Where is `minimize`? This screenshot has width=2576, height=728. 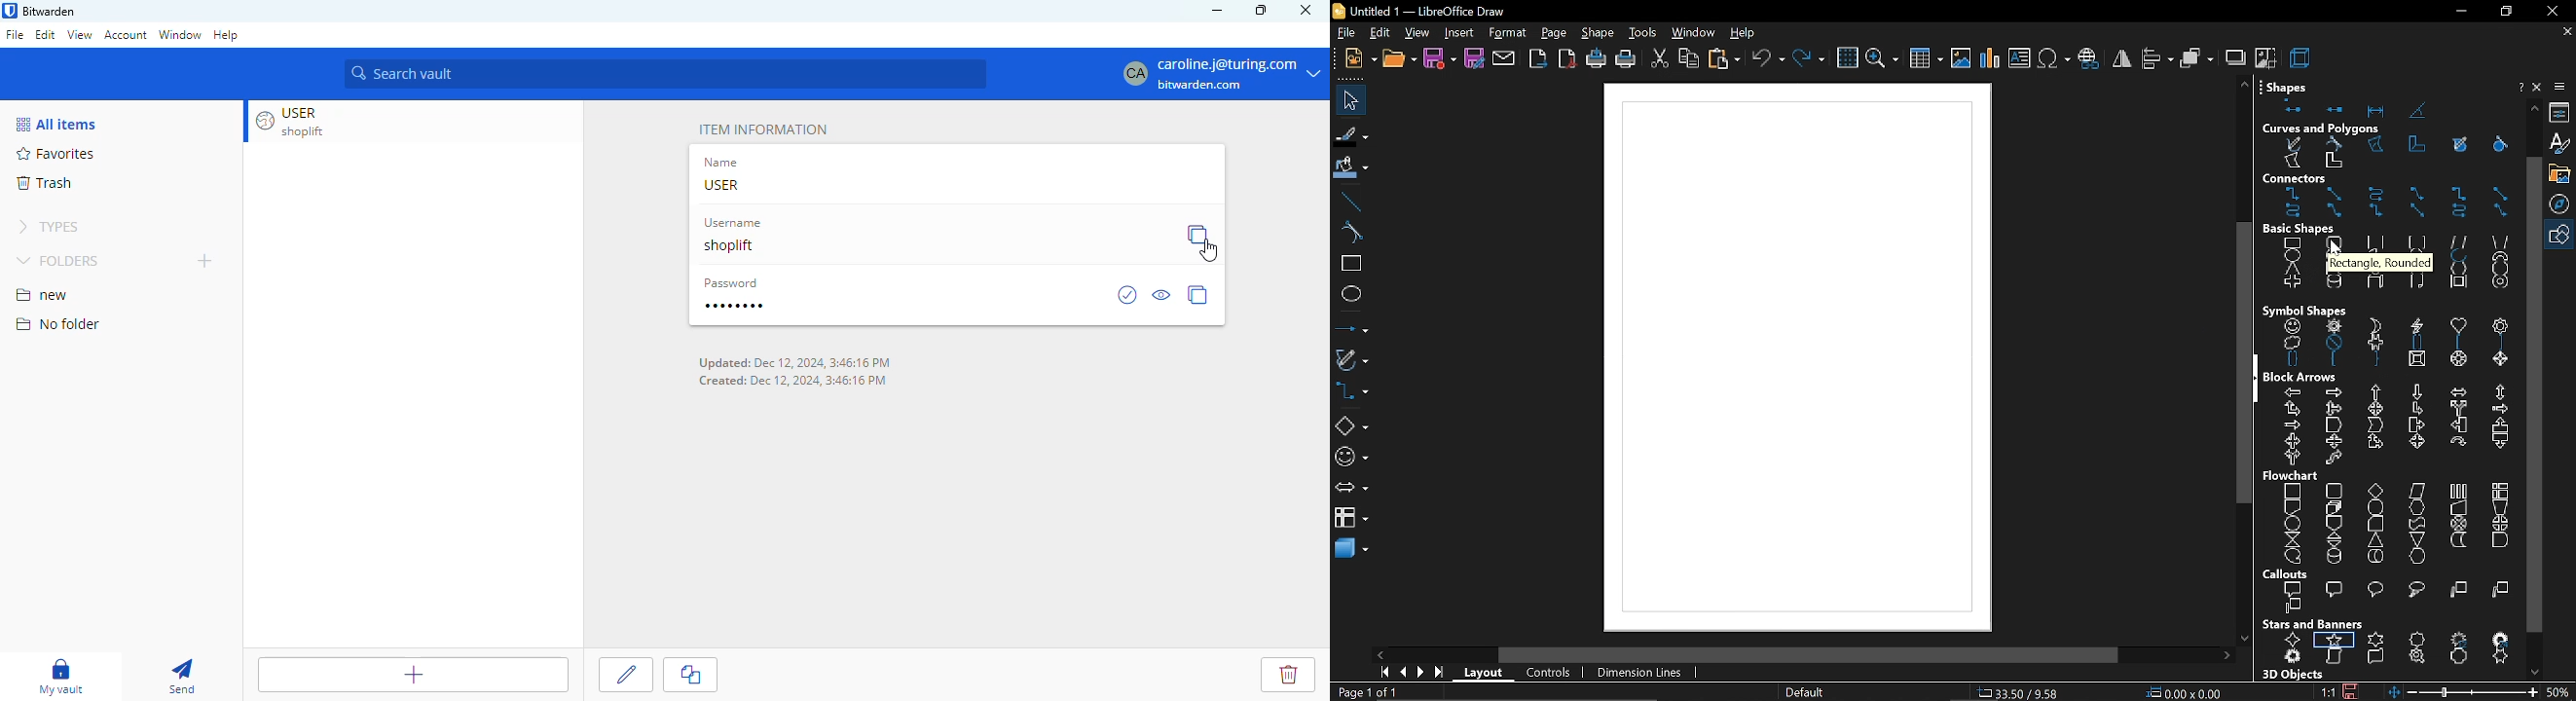
minimize is located at coordinates (2459, 13).